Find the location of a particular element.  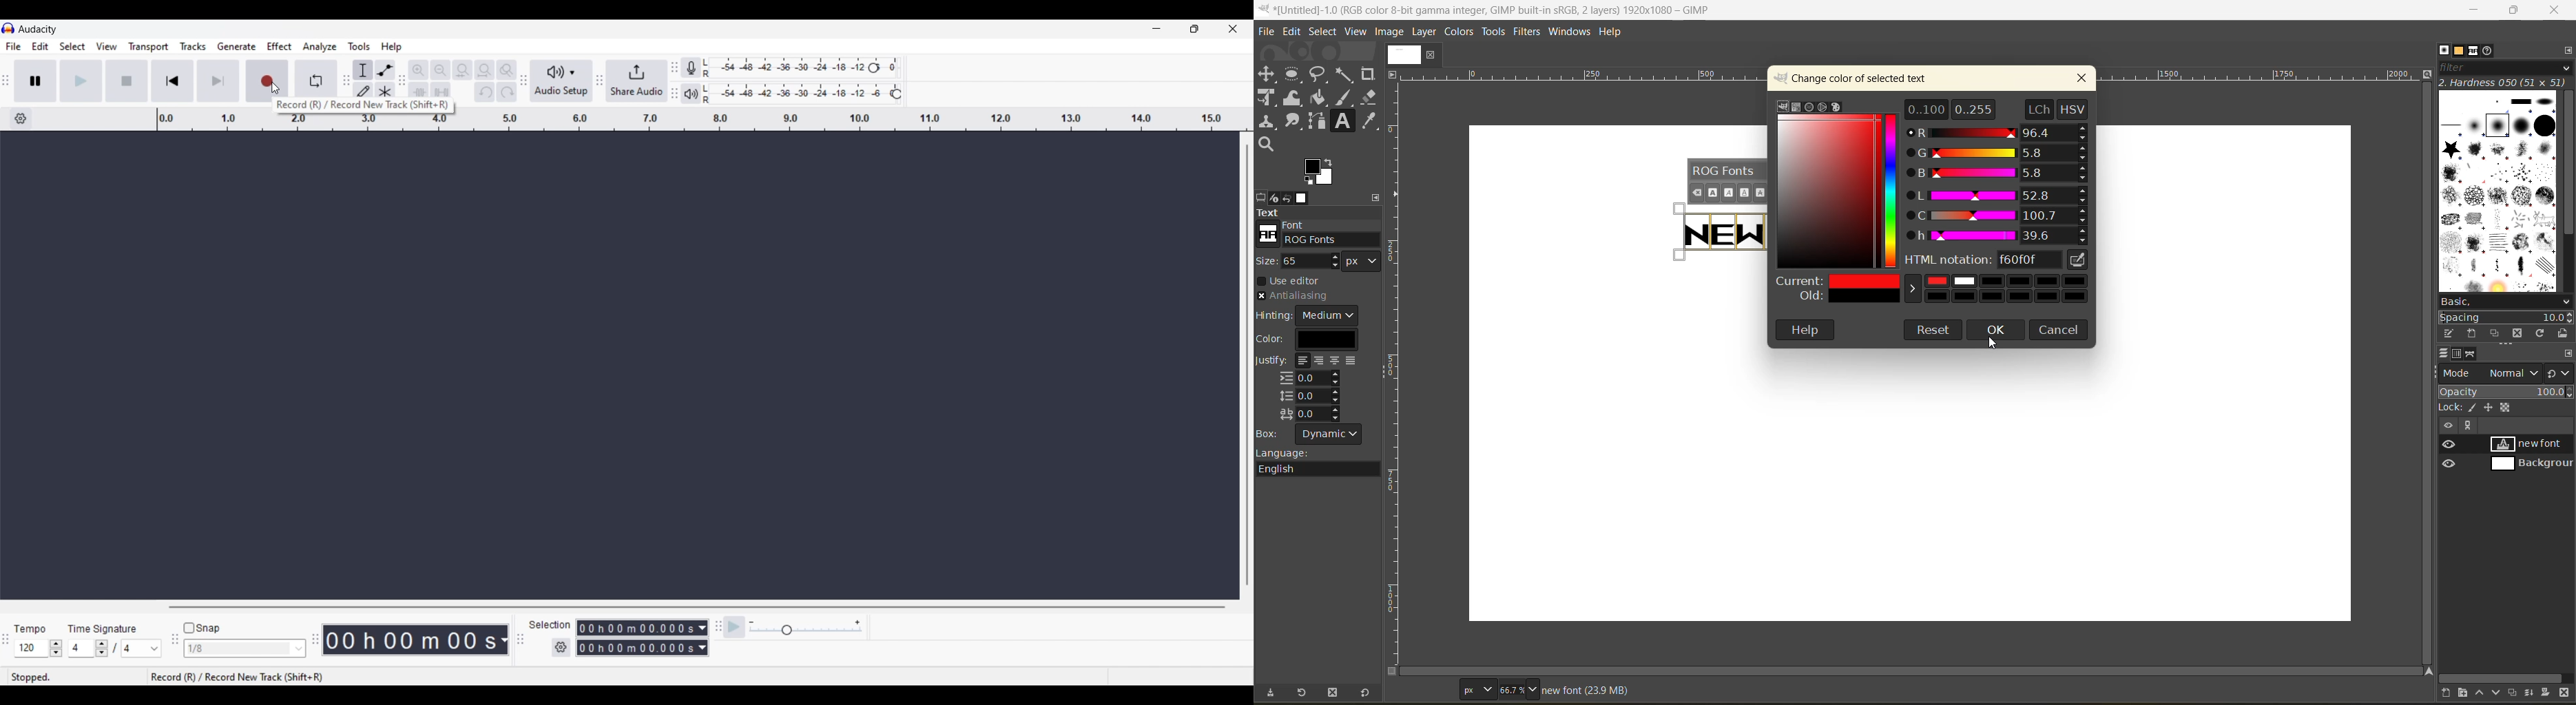

Stopped is located at coordinates (76, 677).